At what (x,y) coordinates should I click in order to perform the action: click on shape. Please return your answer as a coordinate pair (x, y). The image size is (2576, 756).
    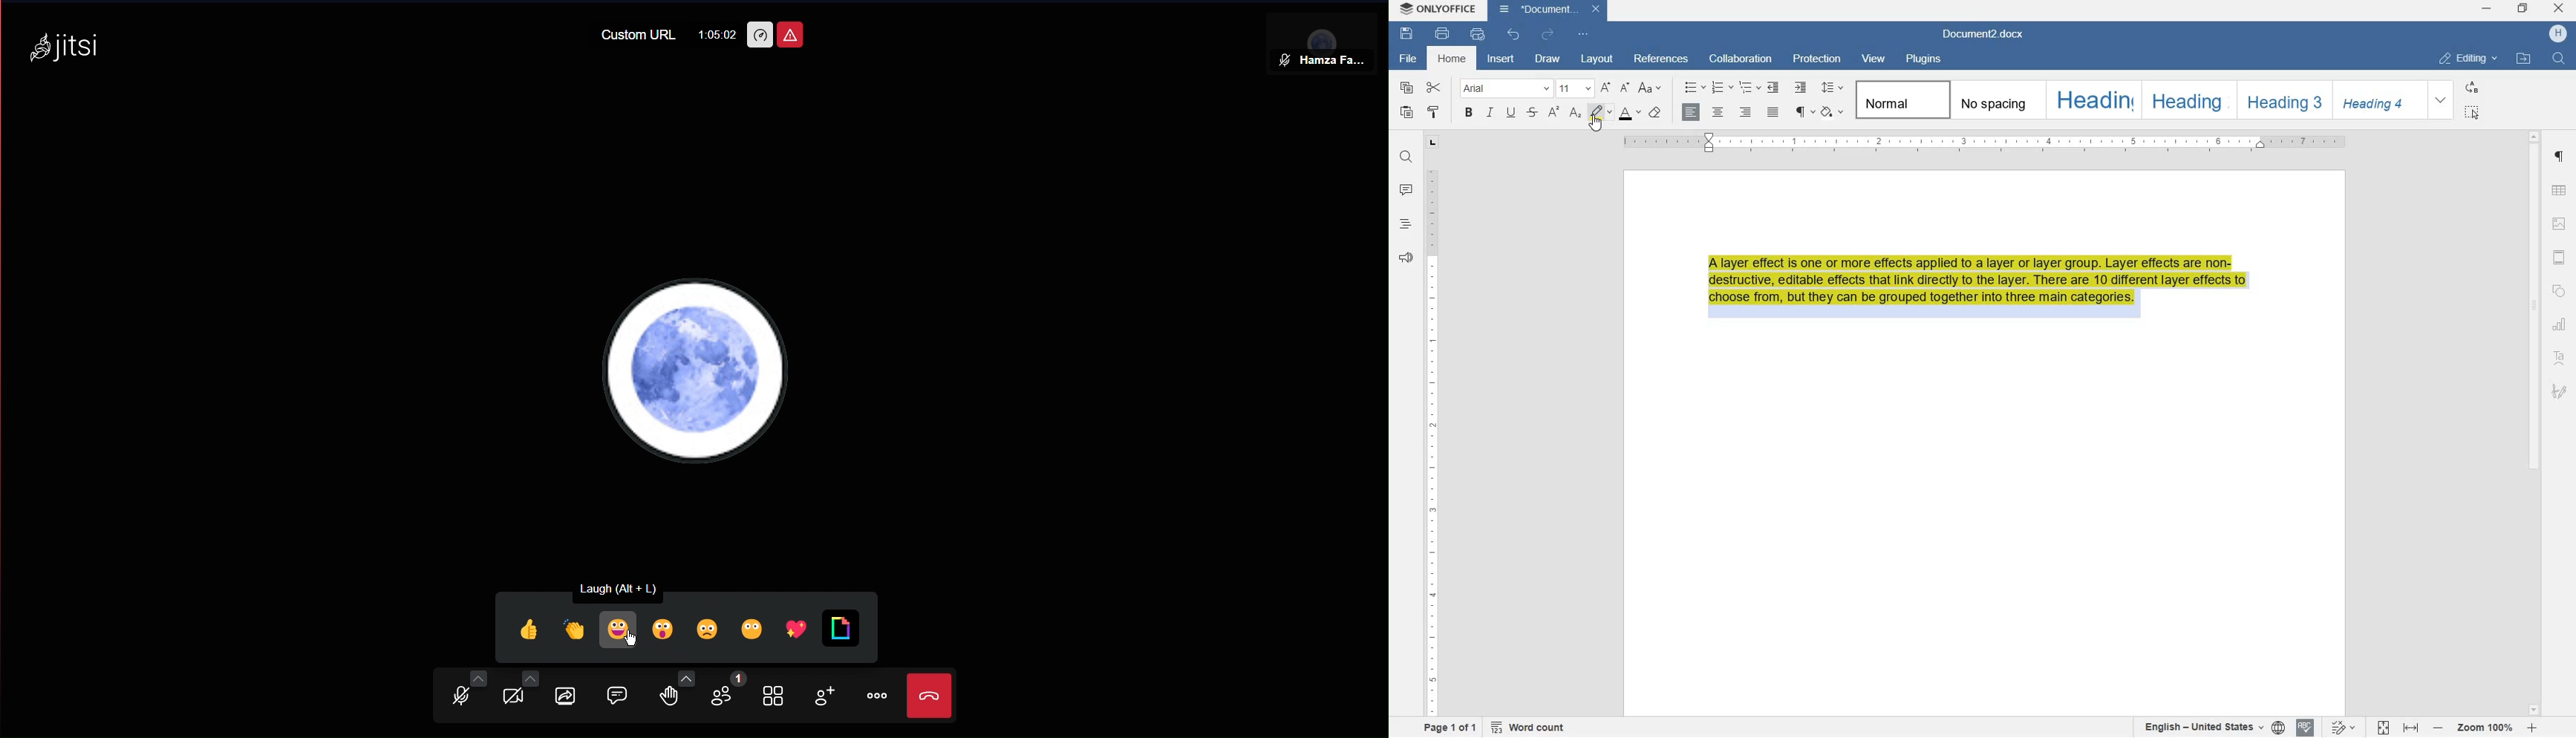
    Looking at the image, I should click on (2560, 291).